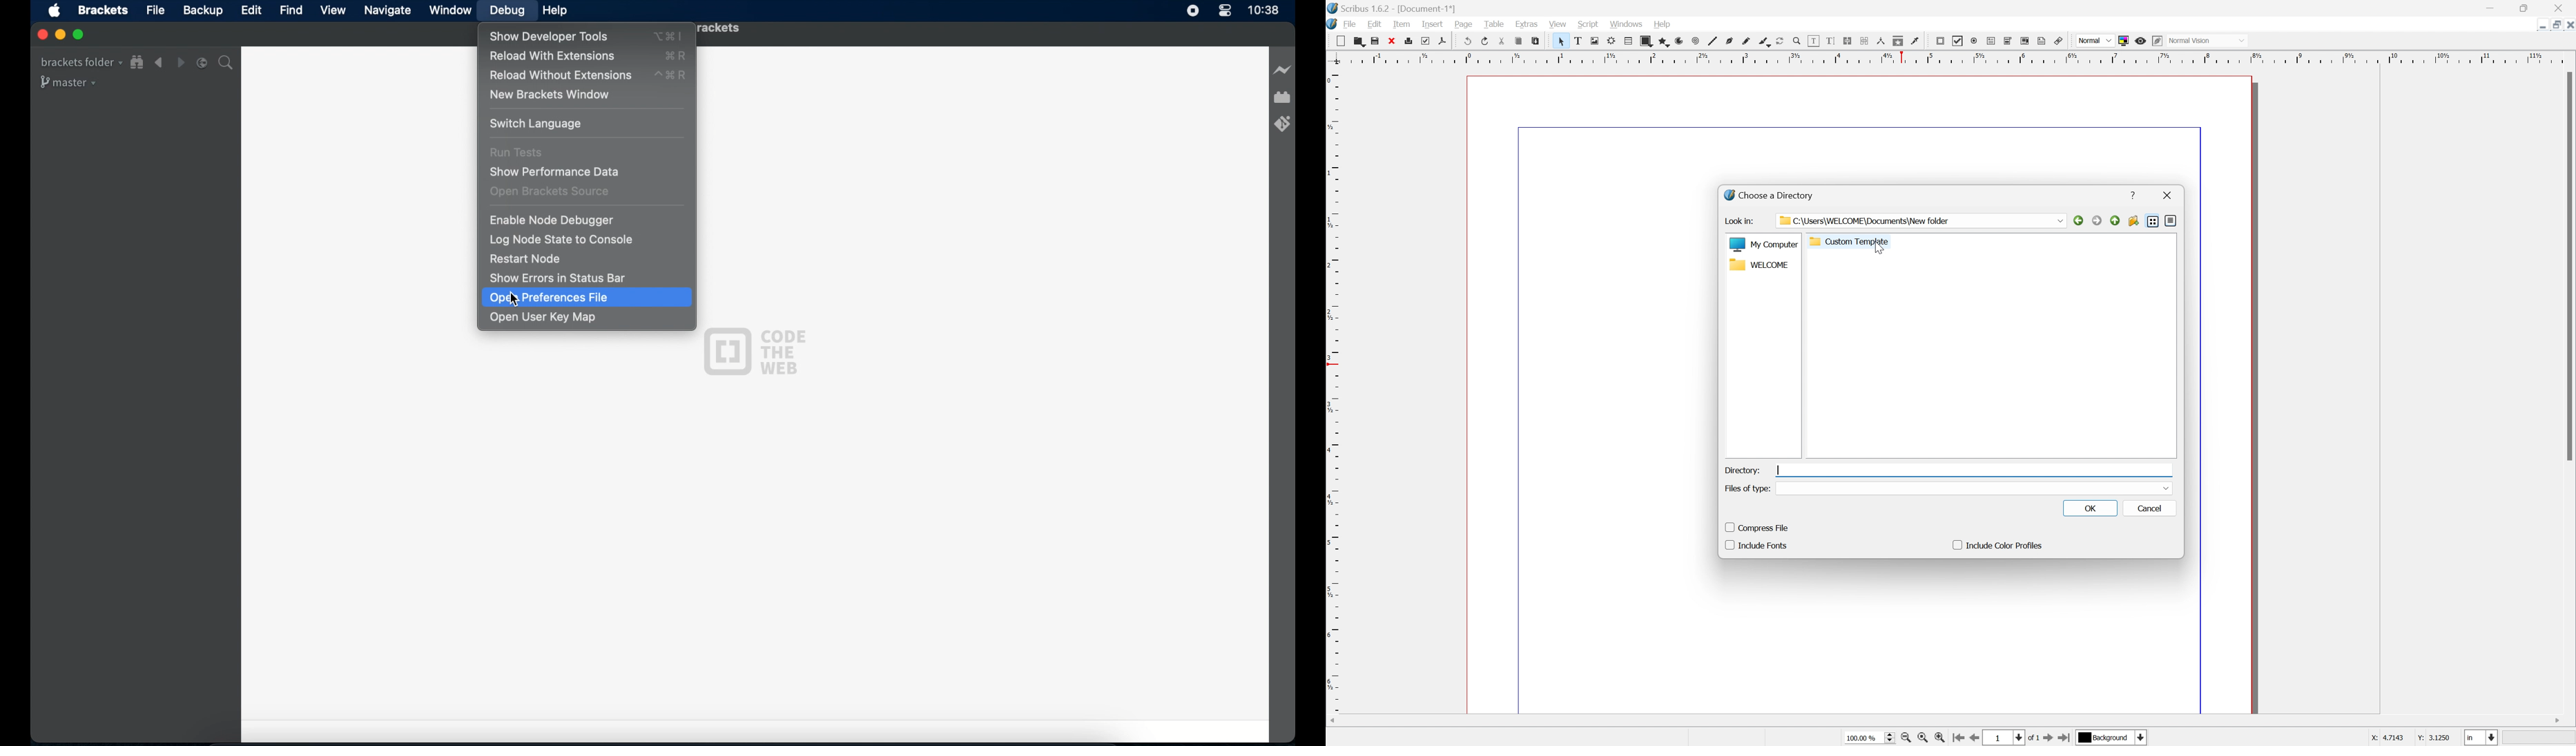 The width and height of the screenshot is (2576, 756). Describe the element at coordinates (1830, 40) in the screenshot. I see `edit text with story editor` at that location.